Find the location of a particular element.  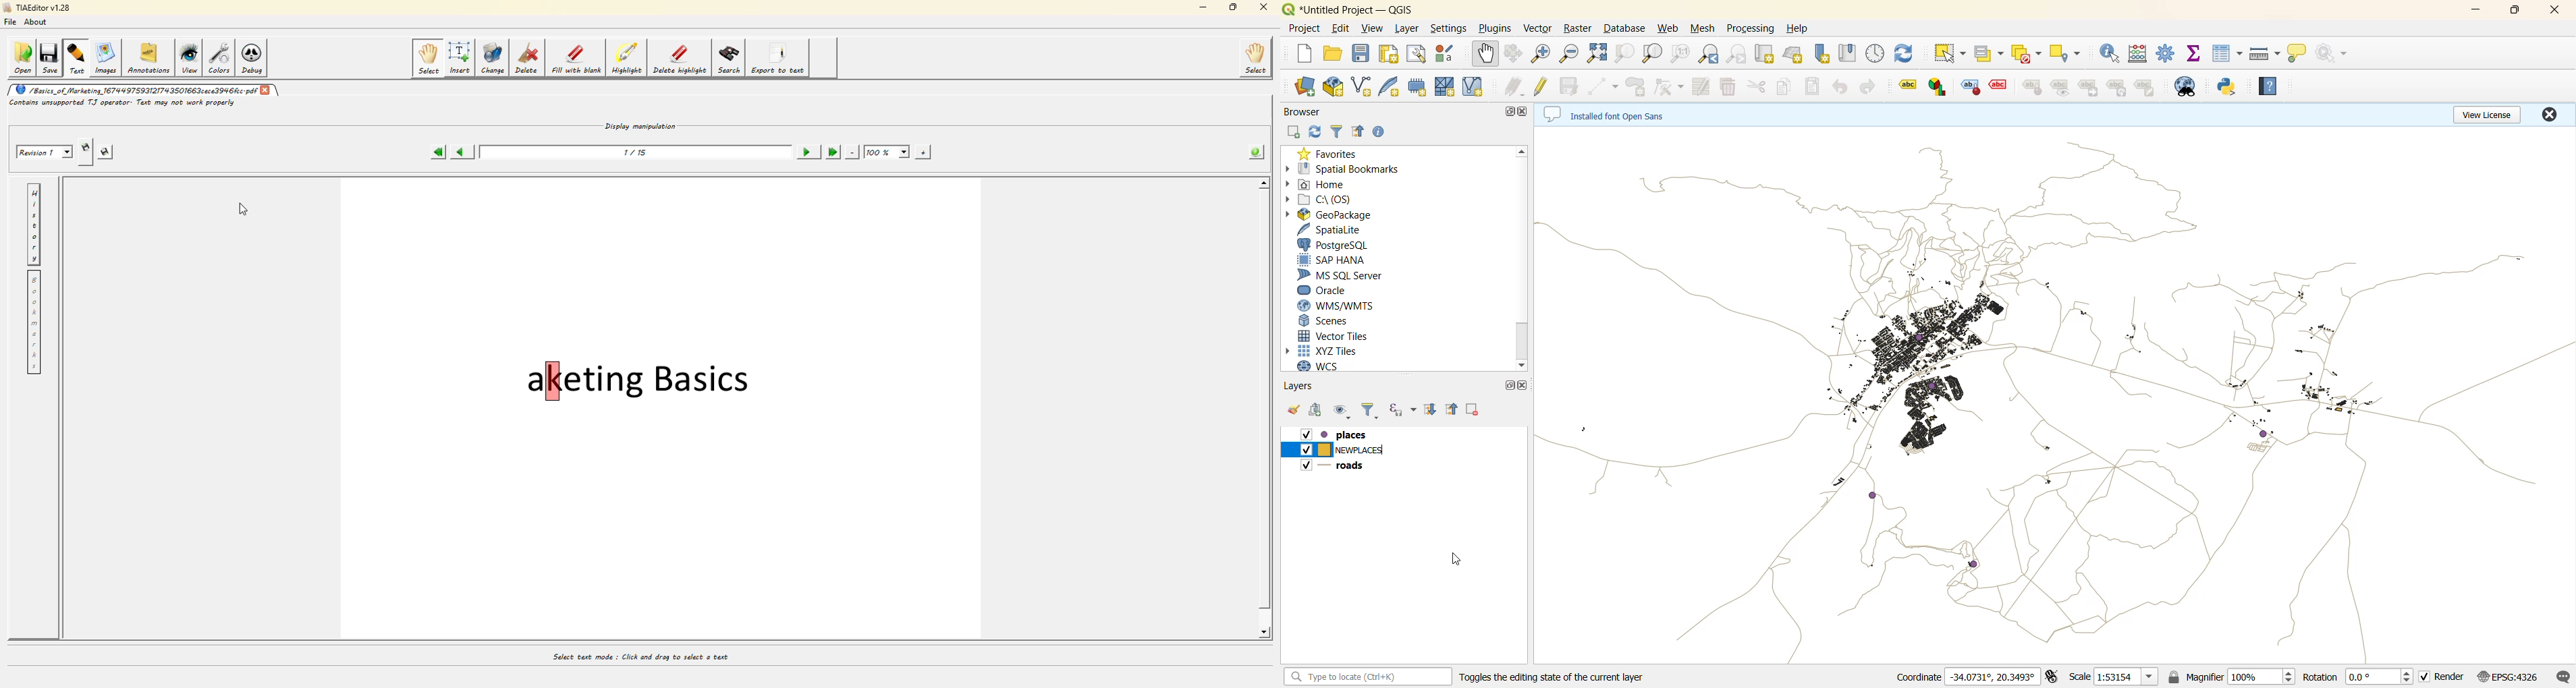

minimize is located at coordinates (1201, 9).